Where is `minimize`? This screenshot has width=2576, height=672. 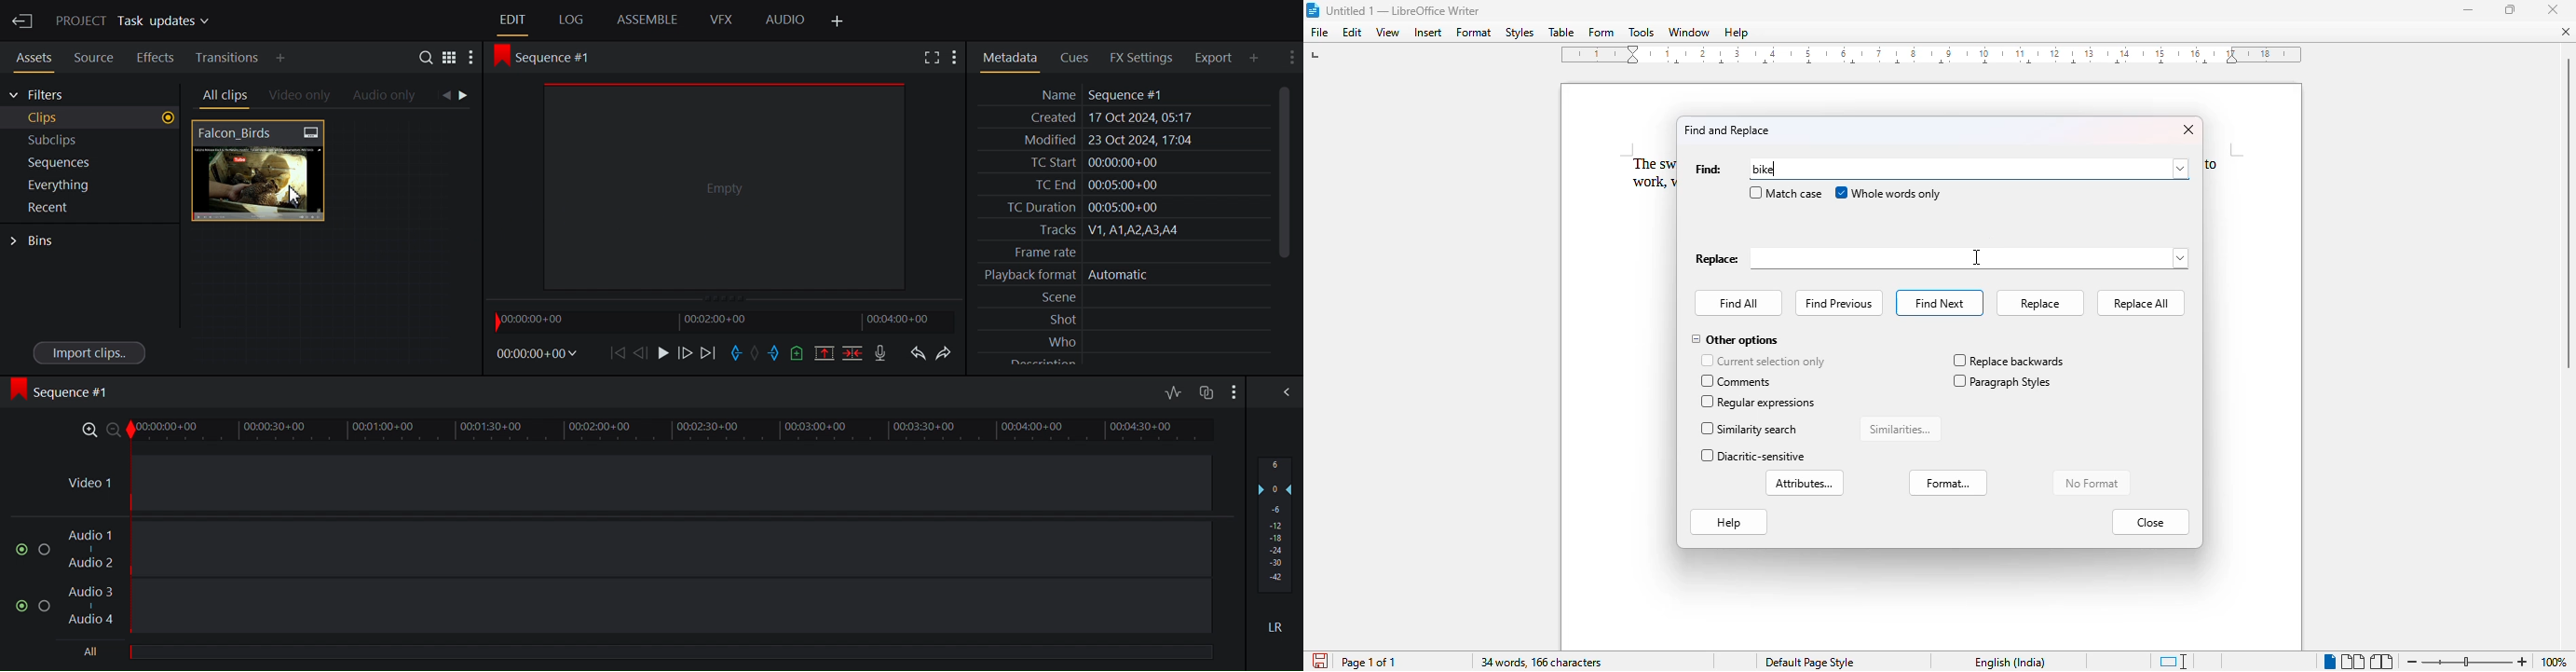 minimize is located at coordinates (2469, 9).